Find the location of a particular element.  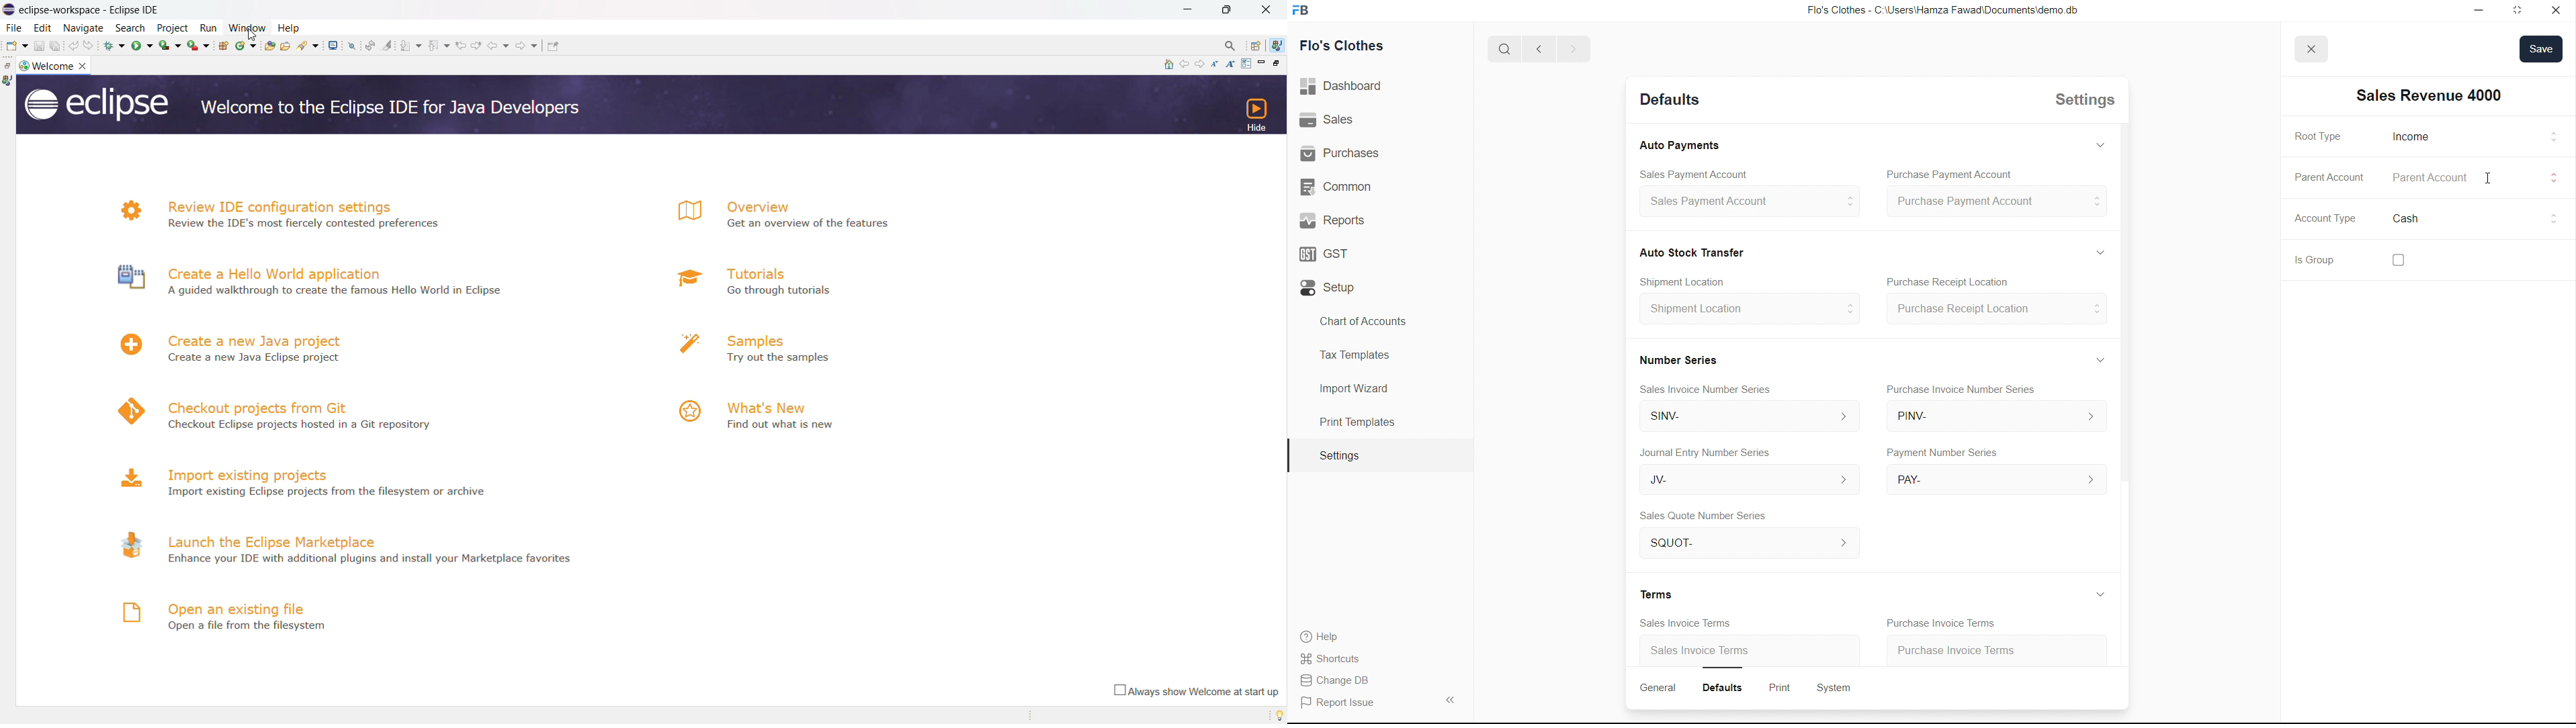

tutorials is located at coordinates (755, 273).